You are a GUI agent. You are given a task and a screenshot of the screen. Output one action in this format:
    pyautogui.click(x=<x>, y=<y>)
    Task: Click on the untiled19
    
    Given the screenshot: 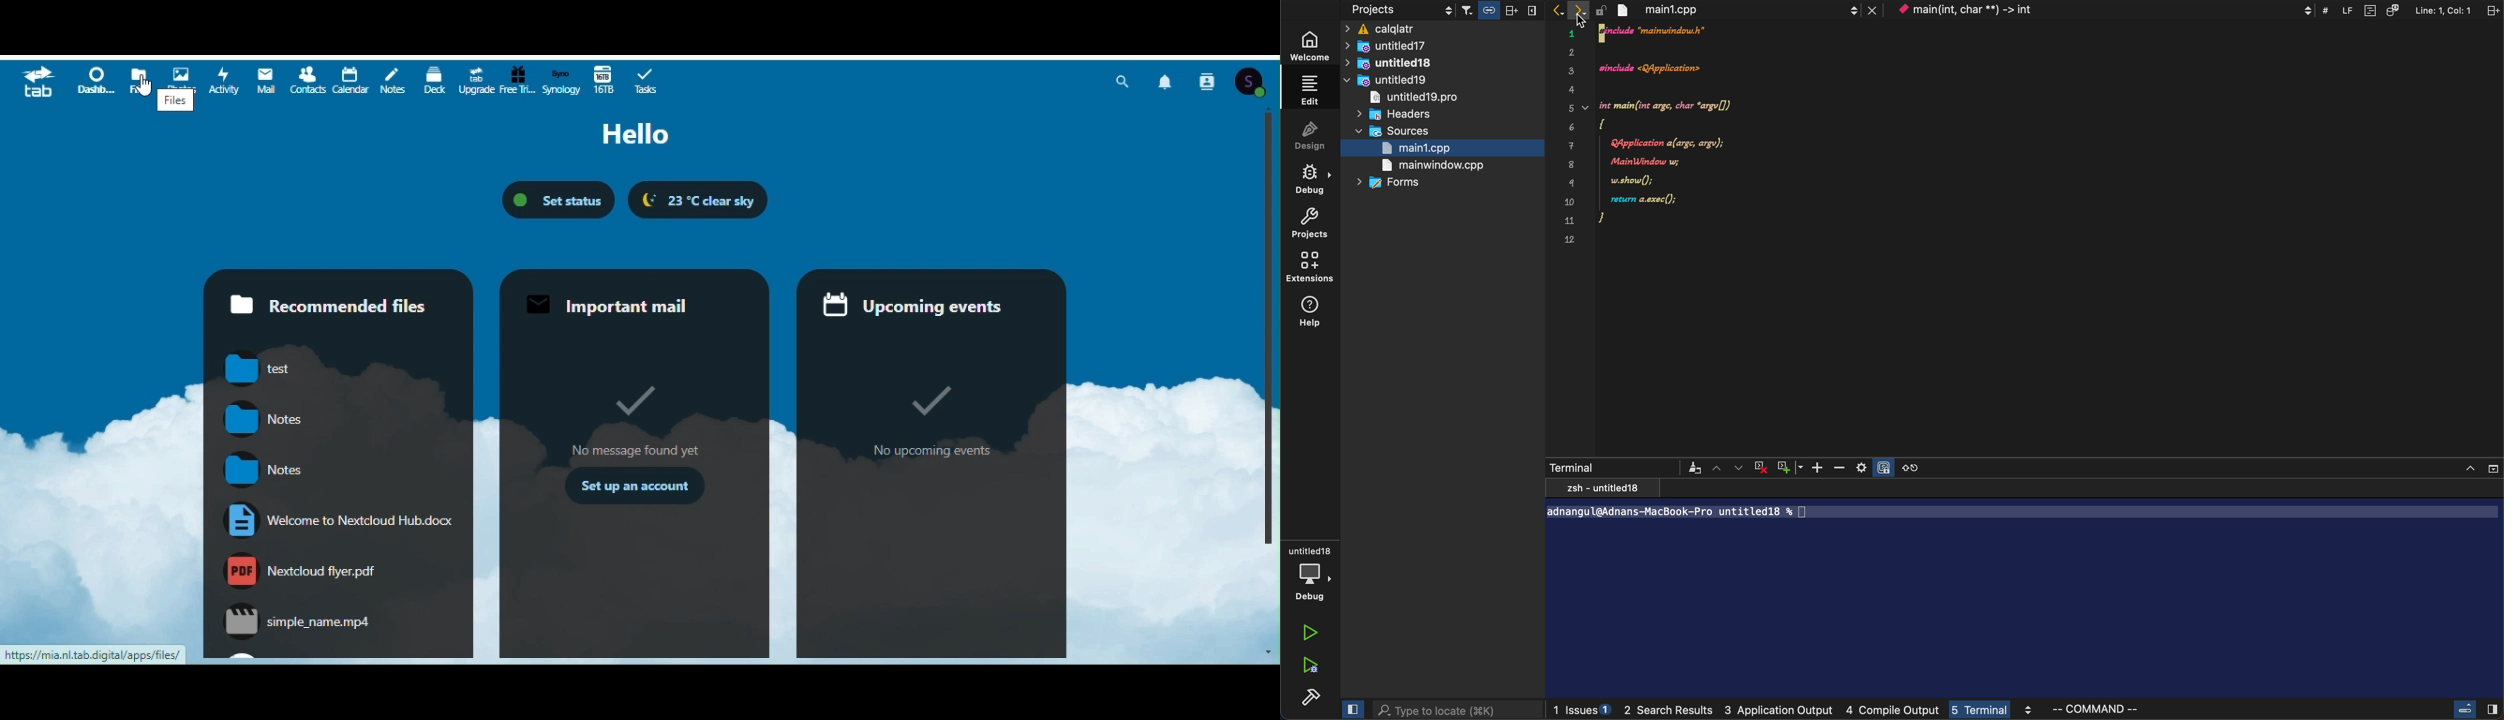 What is the action you would take?
    pyautogui.click(x=1391, y=81)
    